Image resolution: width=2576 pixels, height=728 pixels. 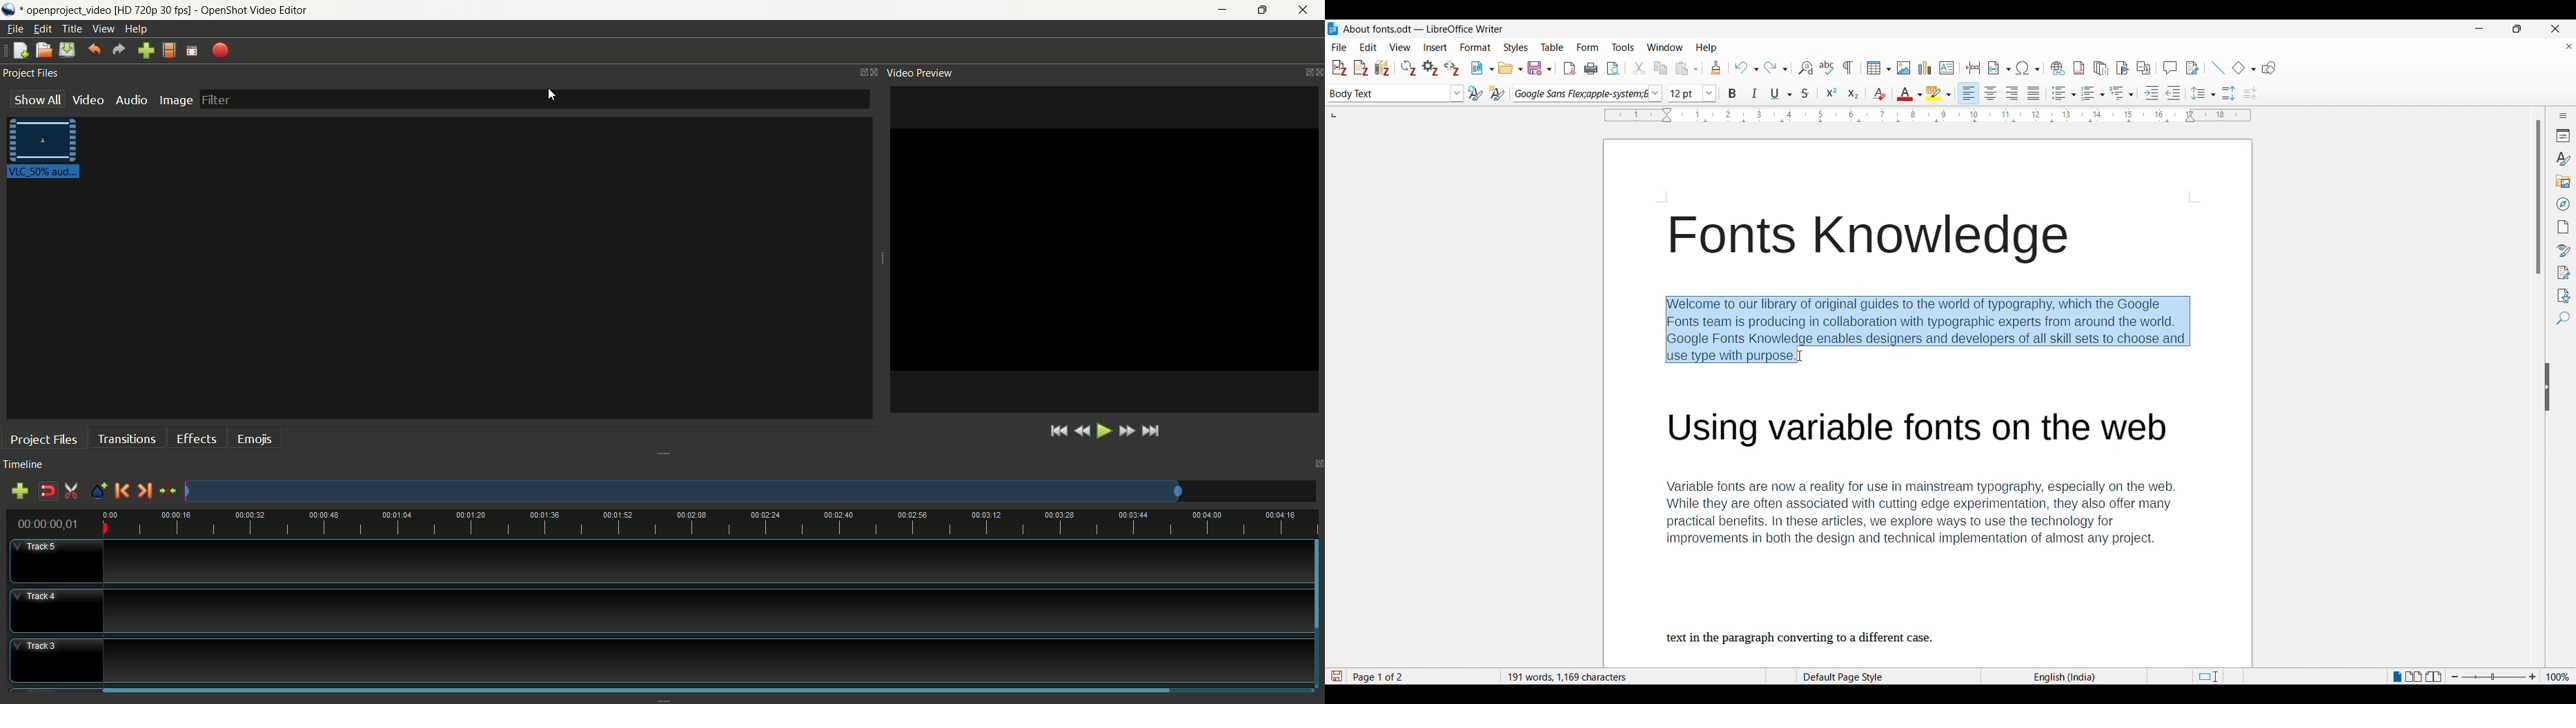 I want to click on Export directly as PDF, so click(x=1570, y=68).